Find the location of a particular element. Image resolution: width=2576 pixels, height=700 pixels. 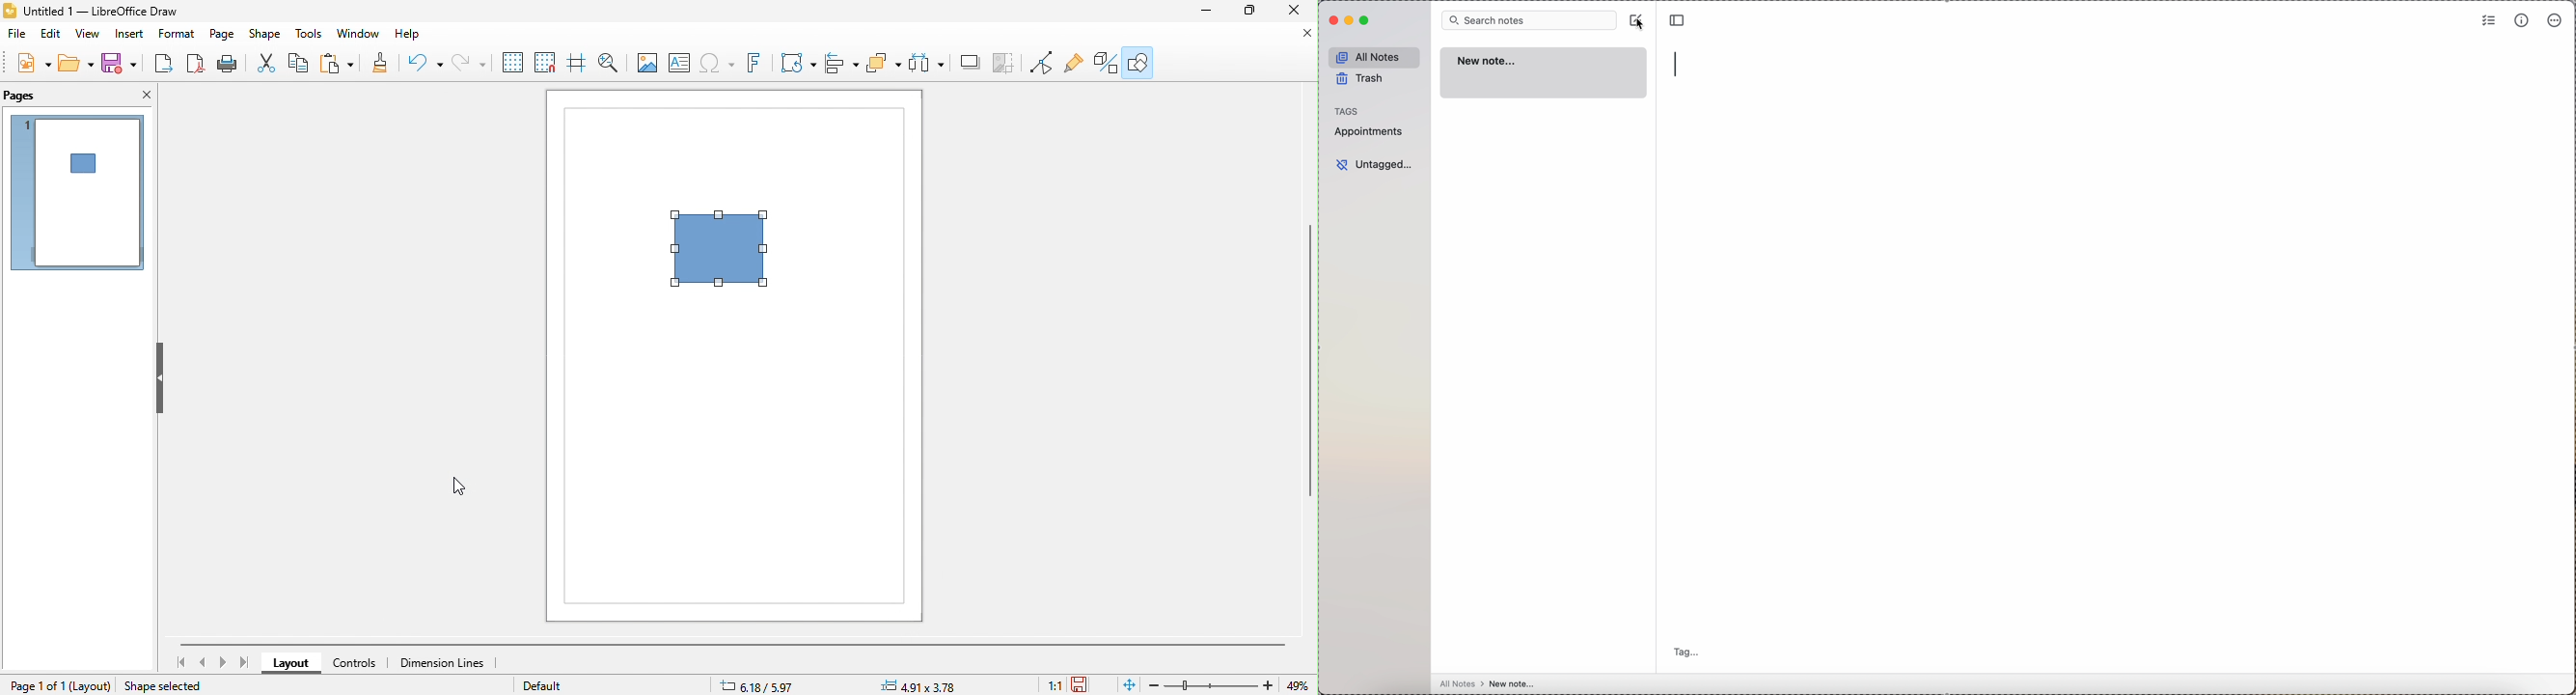

toggle sidebar is located at coordinates (1678, 21).